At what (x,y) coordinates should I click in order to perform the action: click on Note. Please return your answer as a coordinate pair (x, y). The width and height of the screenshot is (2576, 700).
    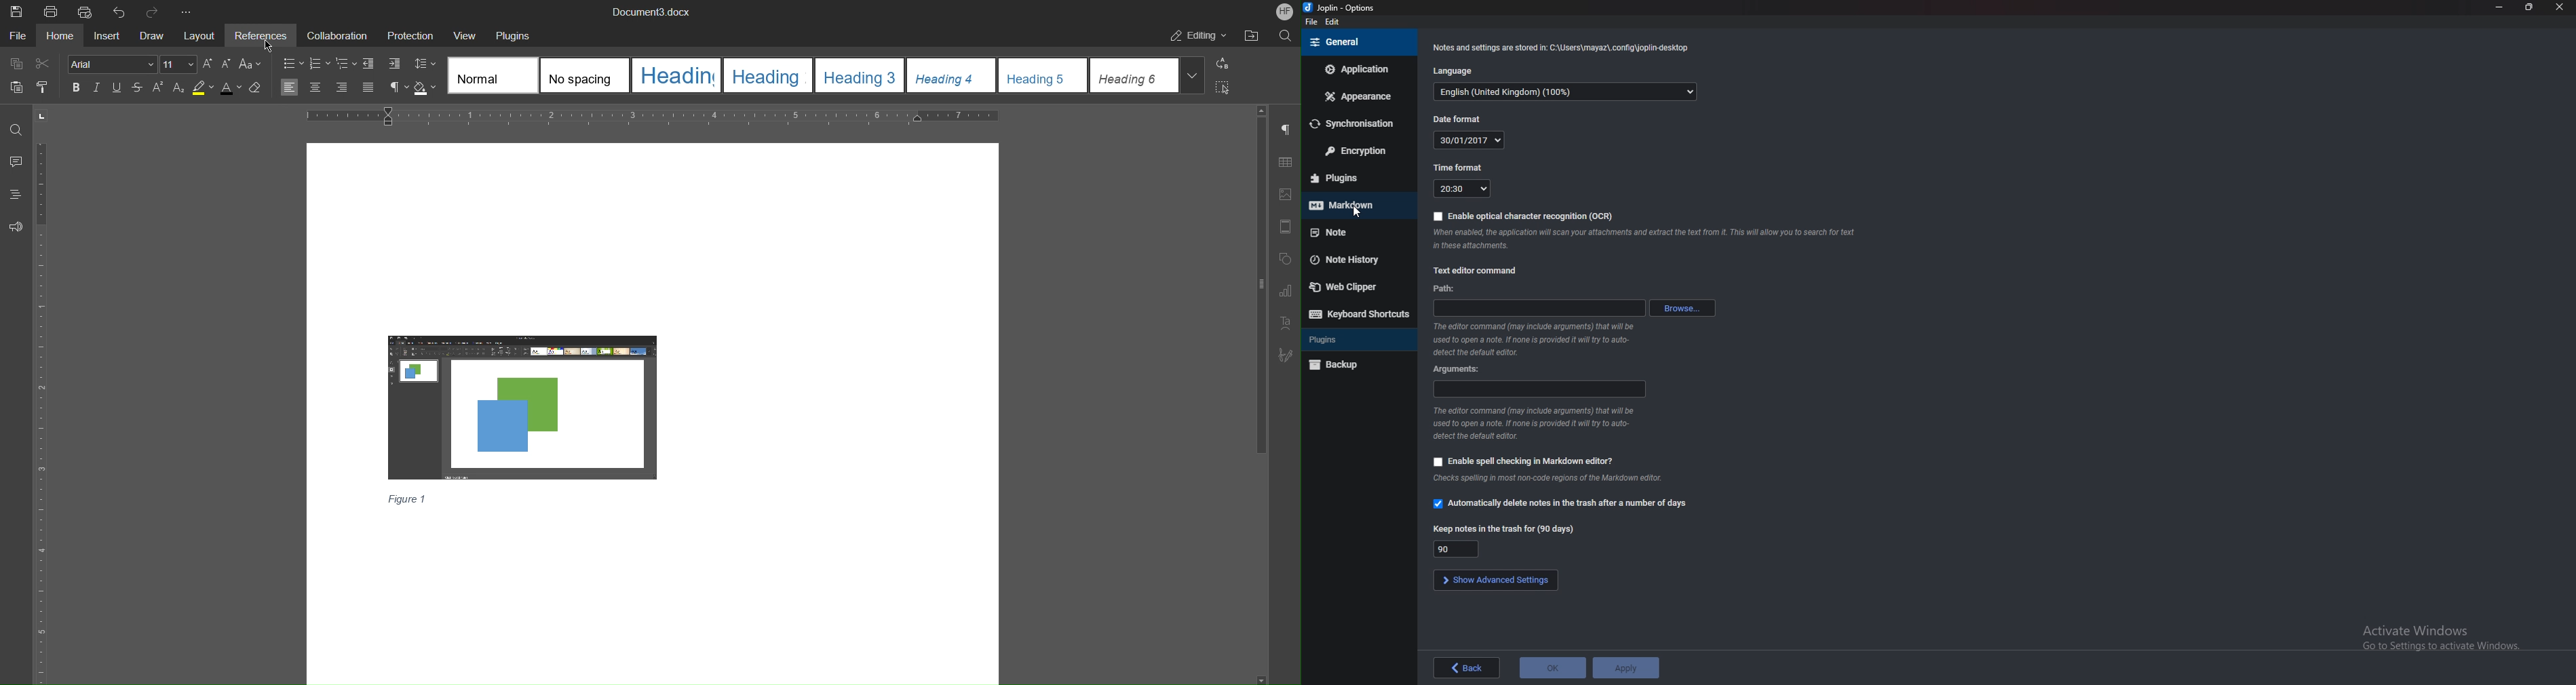
    Looking at the image, I should click on (1358, 232).